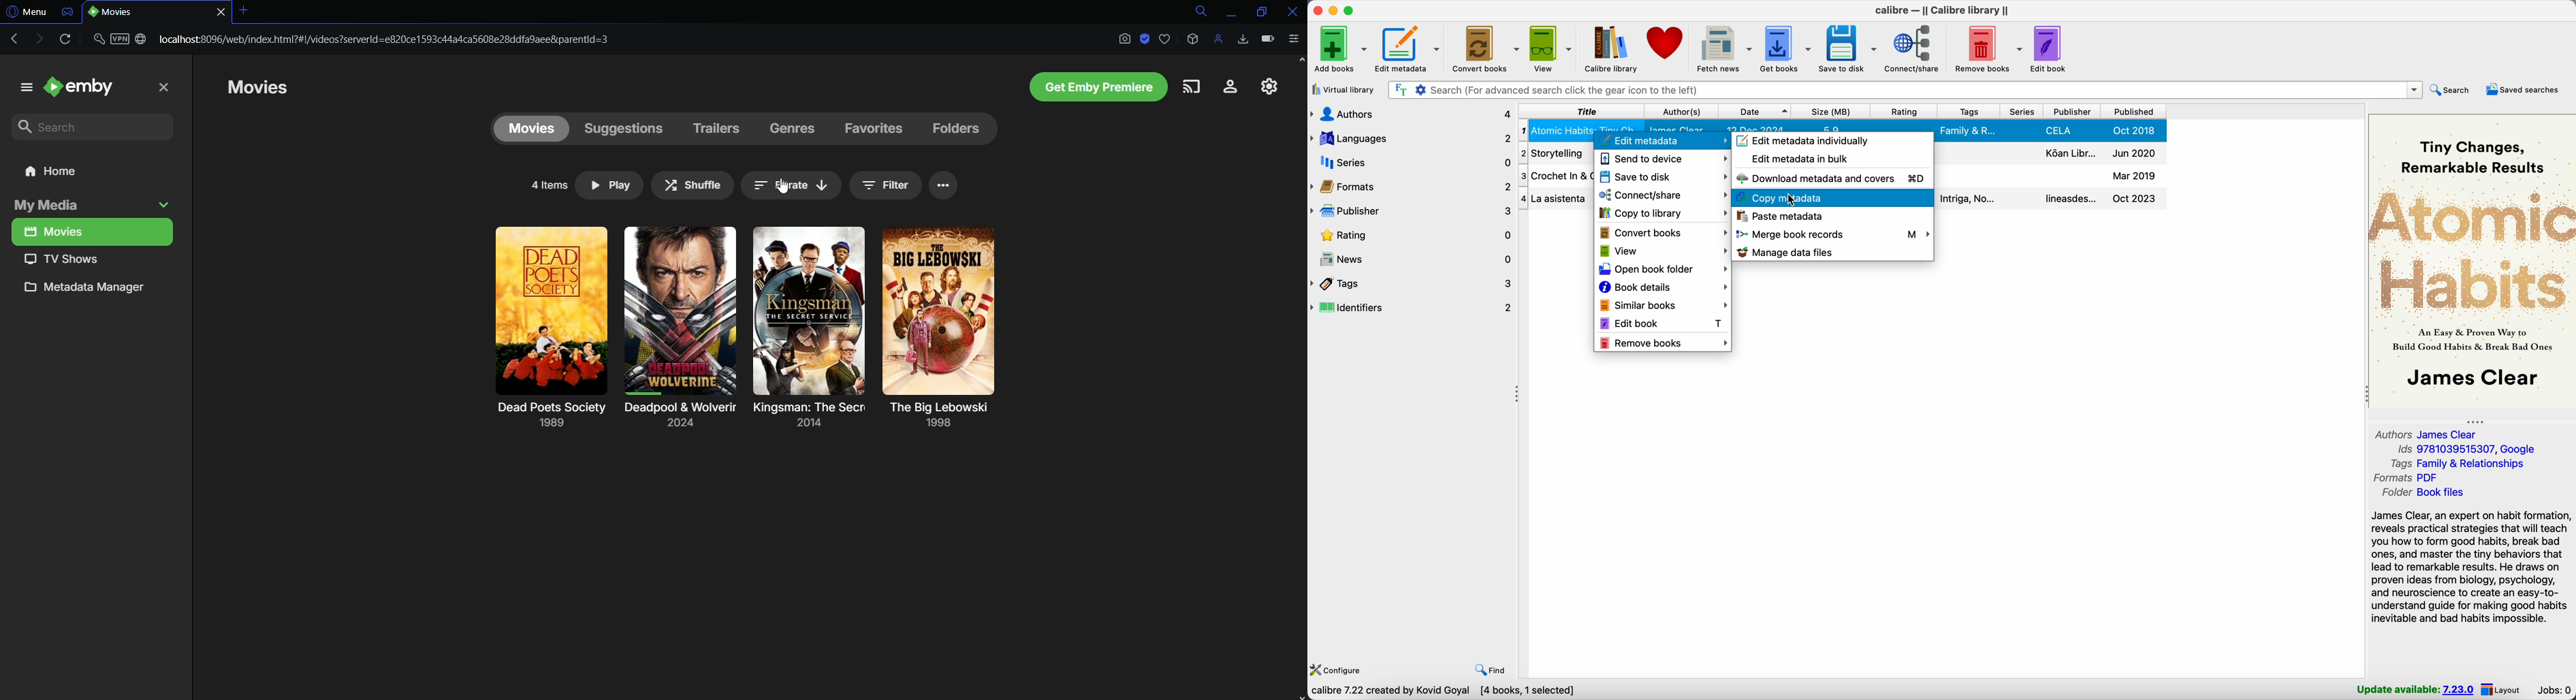 The width and height of the screenshot is (2576, 700). Describe the element at coordinates (1487, 49) in the screenshot. I see `convert books` at that location.